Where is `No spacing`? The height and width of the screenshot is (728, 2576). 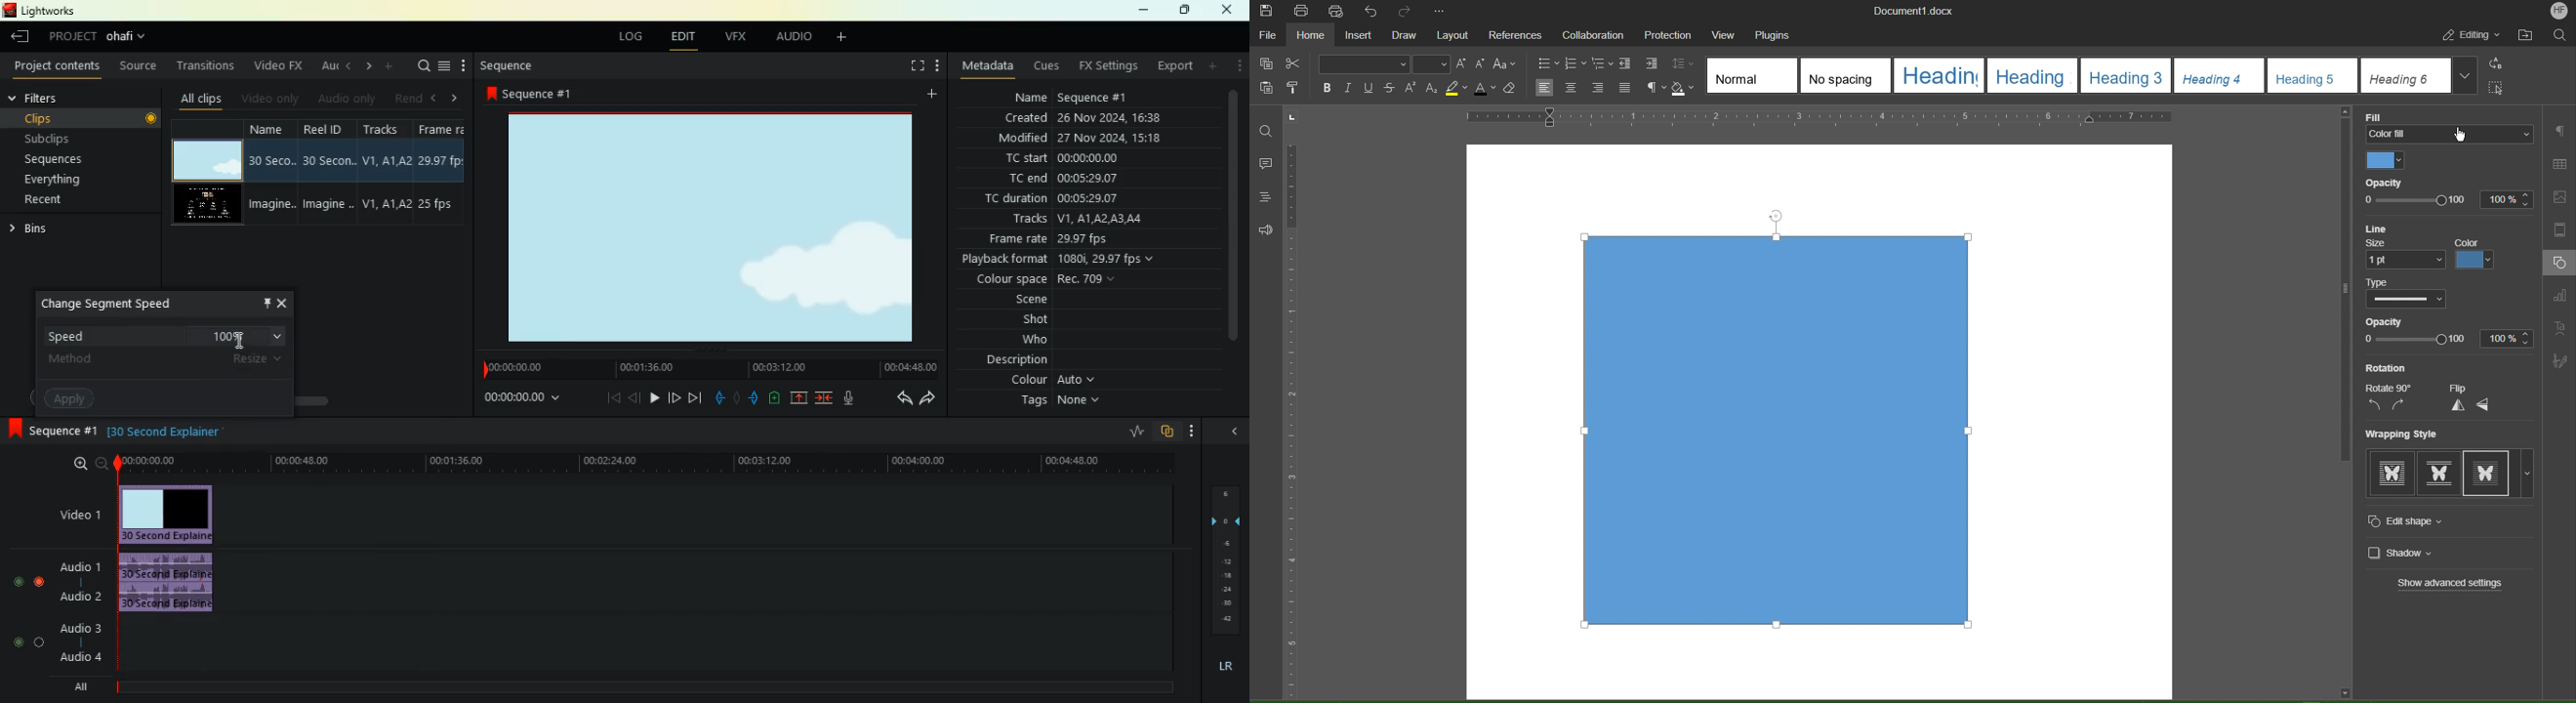 No spacing is located at coordinates (1844, 75).